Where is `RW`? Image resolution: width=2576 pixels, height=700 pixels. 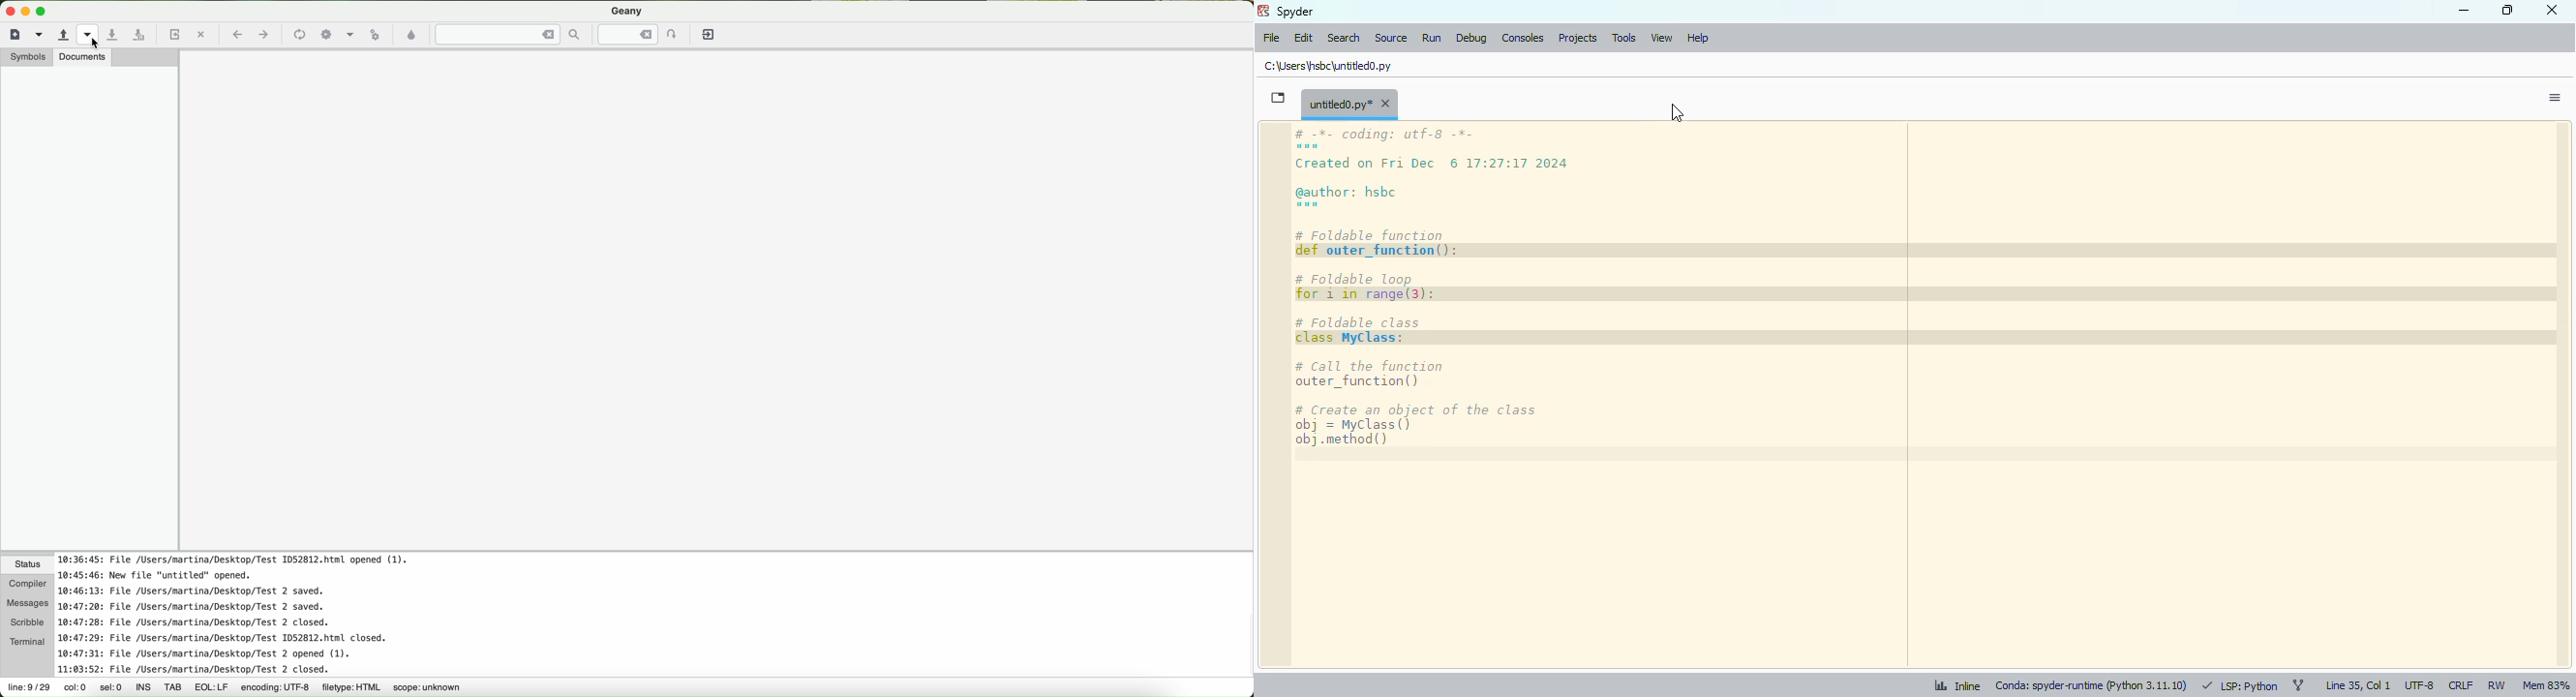
RW is located at coordinates (2497, 686).